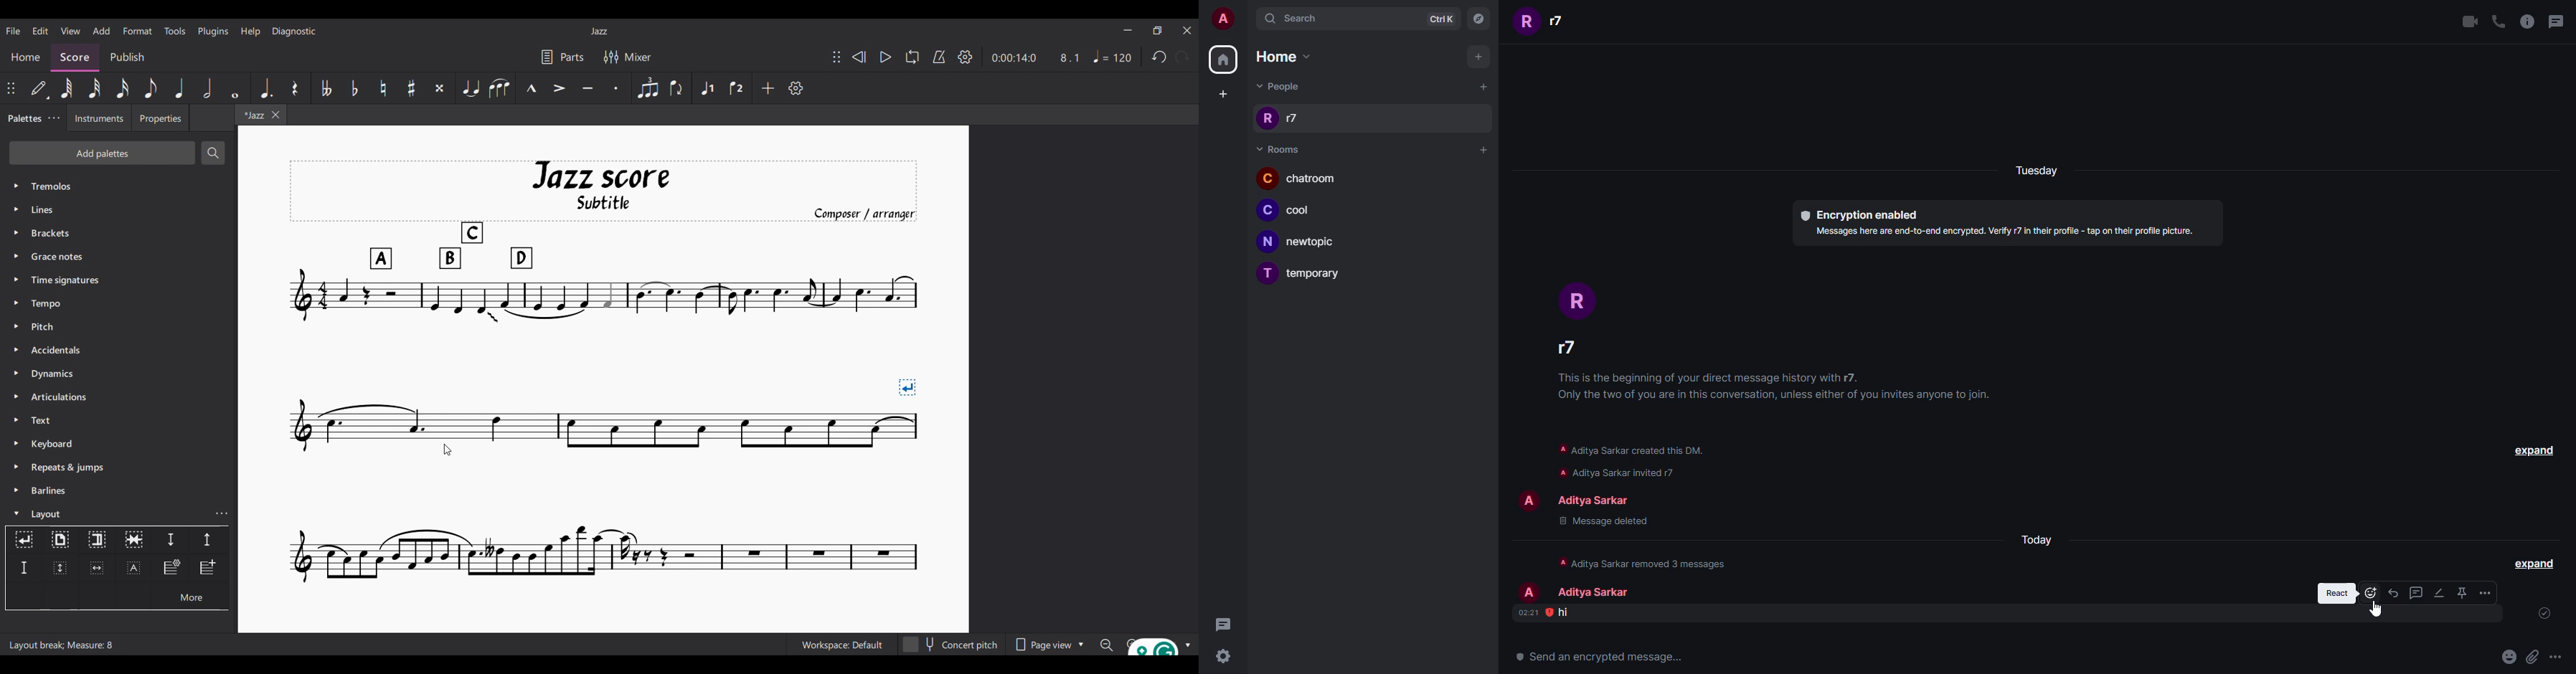  I want to click on Score, current section highlighted, so click(75, 57).